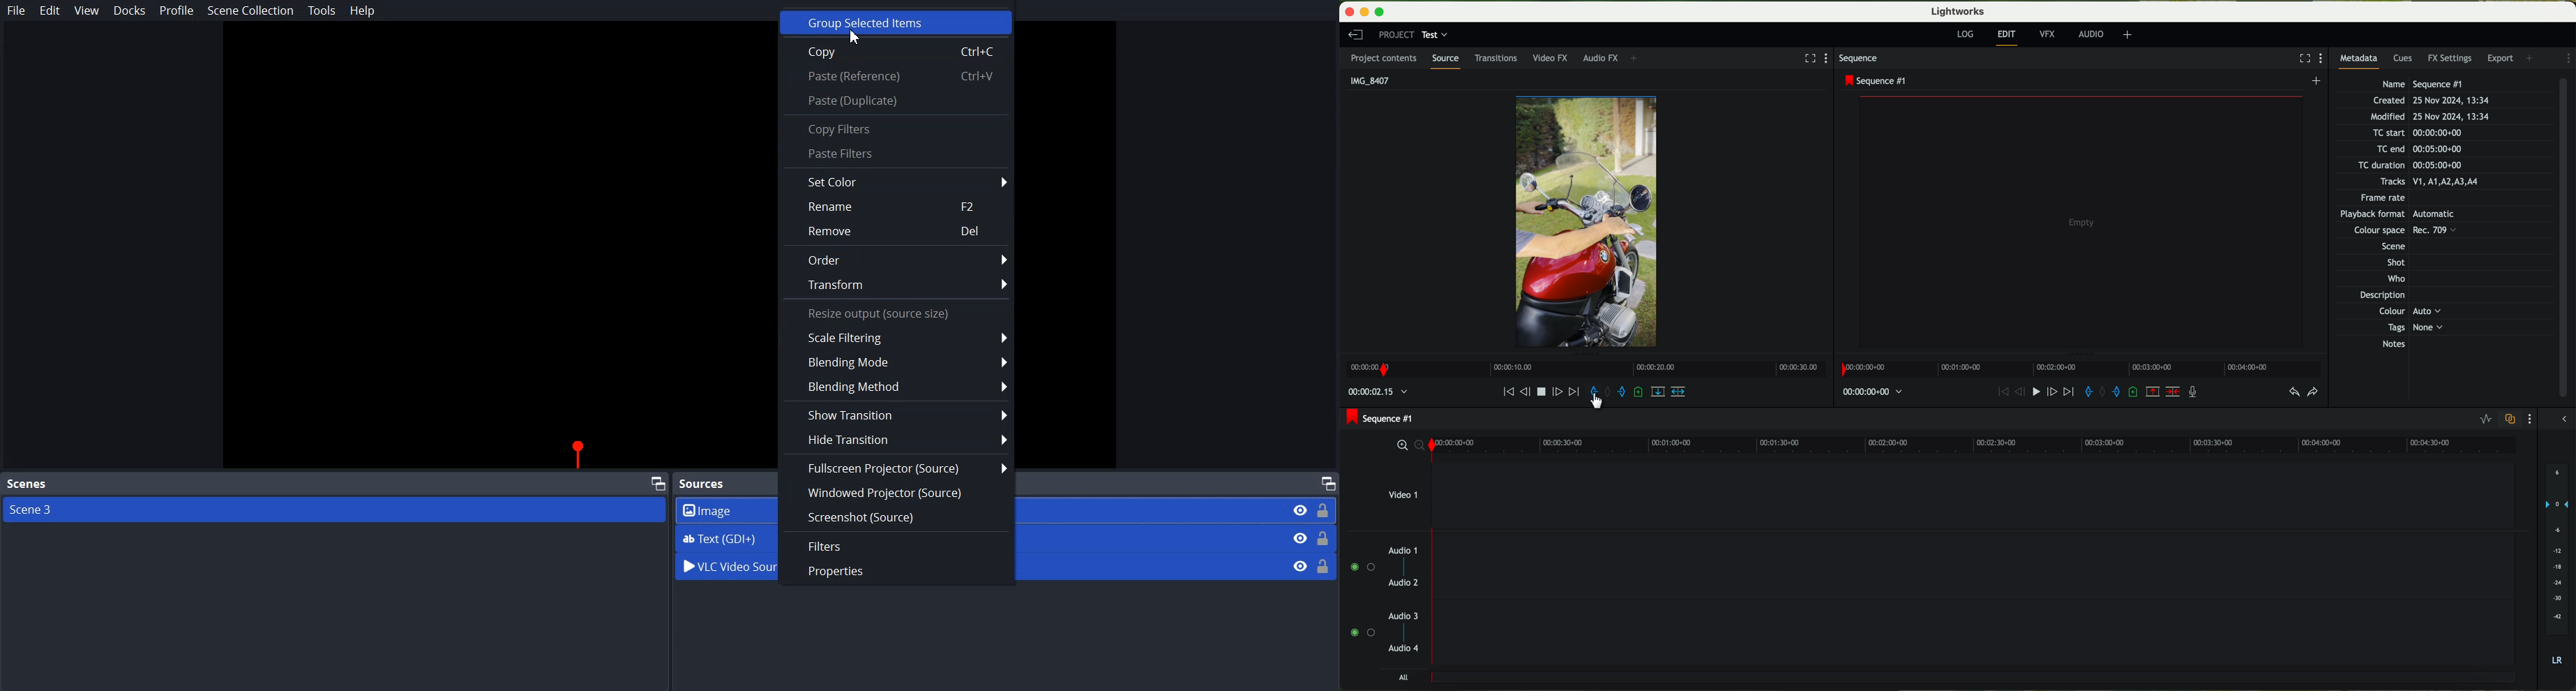 This screenshot has height=700, width=2576. I want to click on Paste Filters, so click(896, 154).